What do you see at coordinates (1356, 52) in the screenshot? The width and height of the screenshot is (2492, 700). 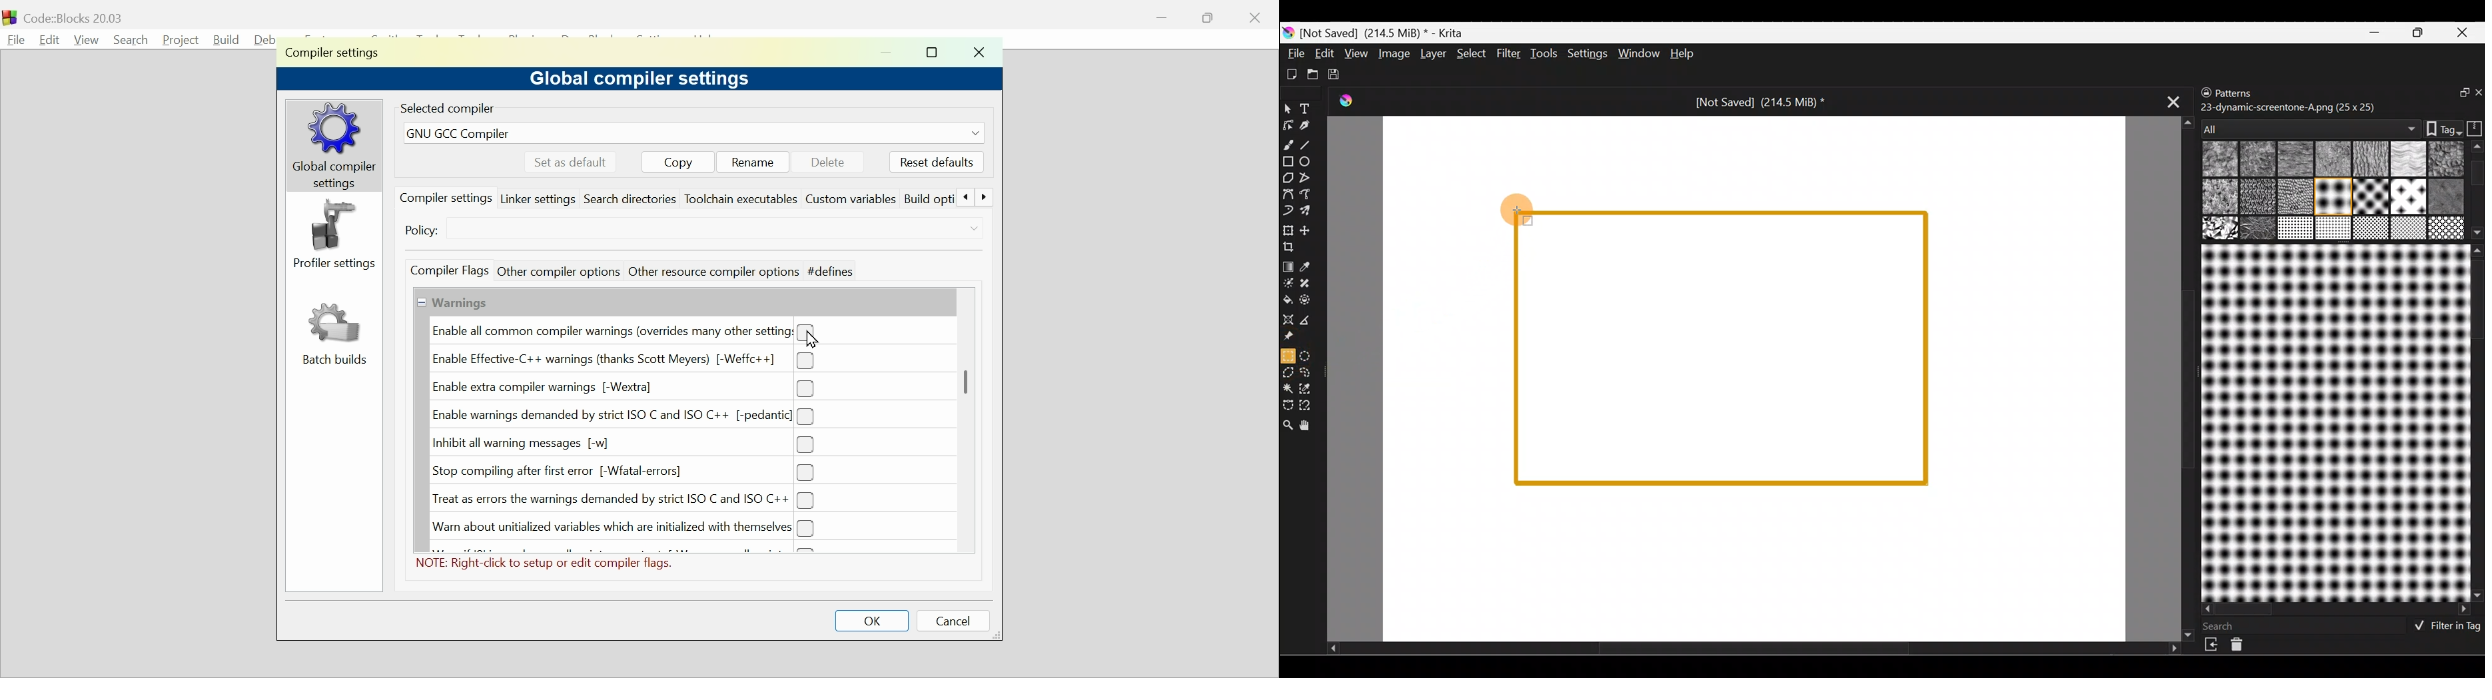 I see `View` at bounding box center [1356, 52].